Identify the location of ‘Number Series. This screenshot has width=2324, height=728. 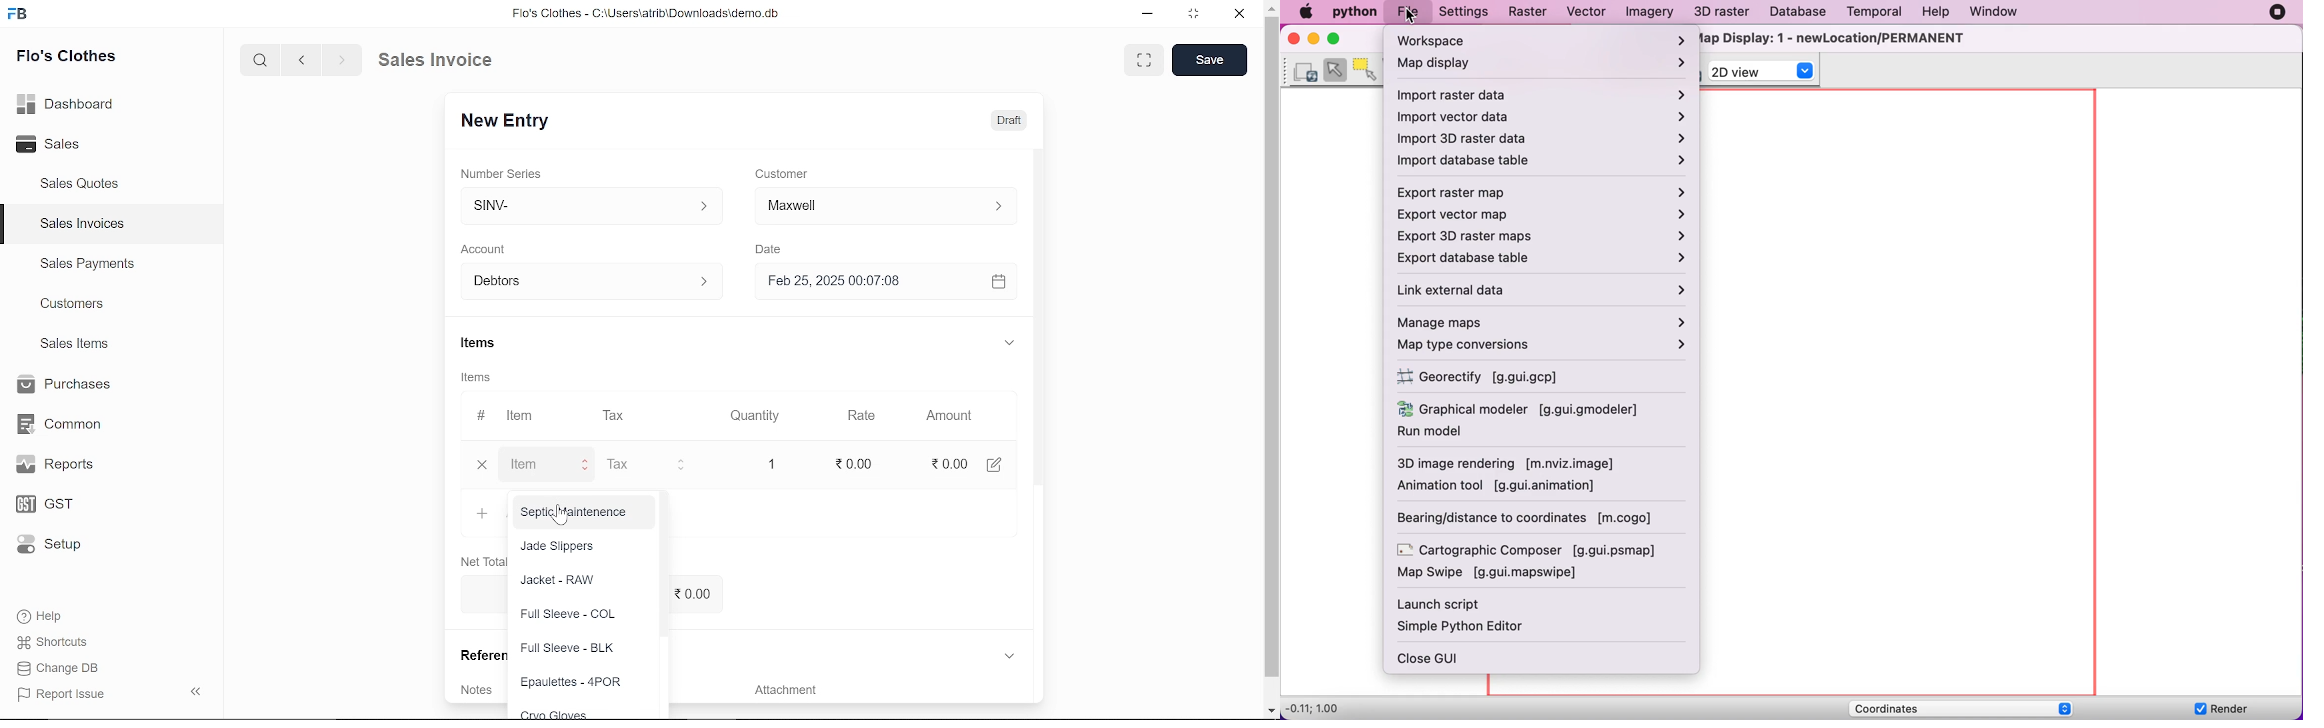
(510, 173).